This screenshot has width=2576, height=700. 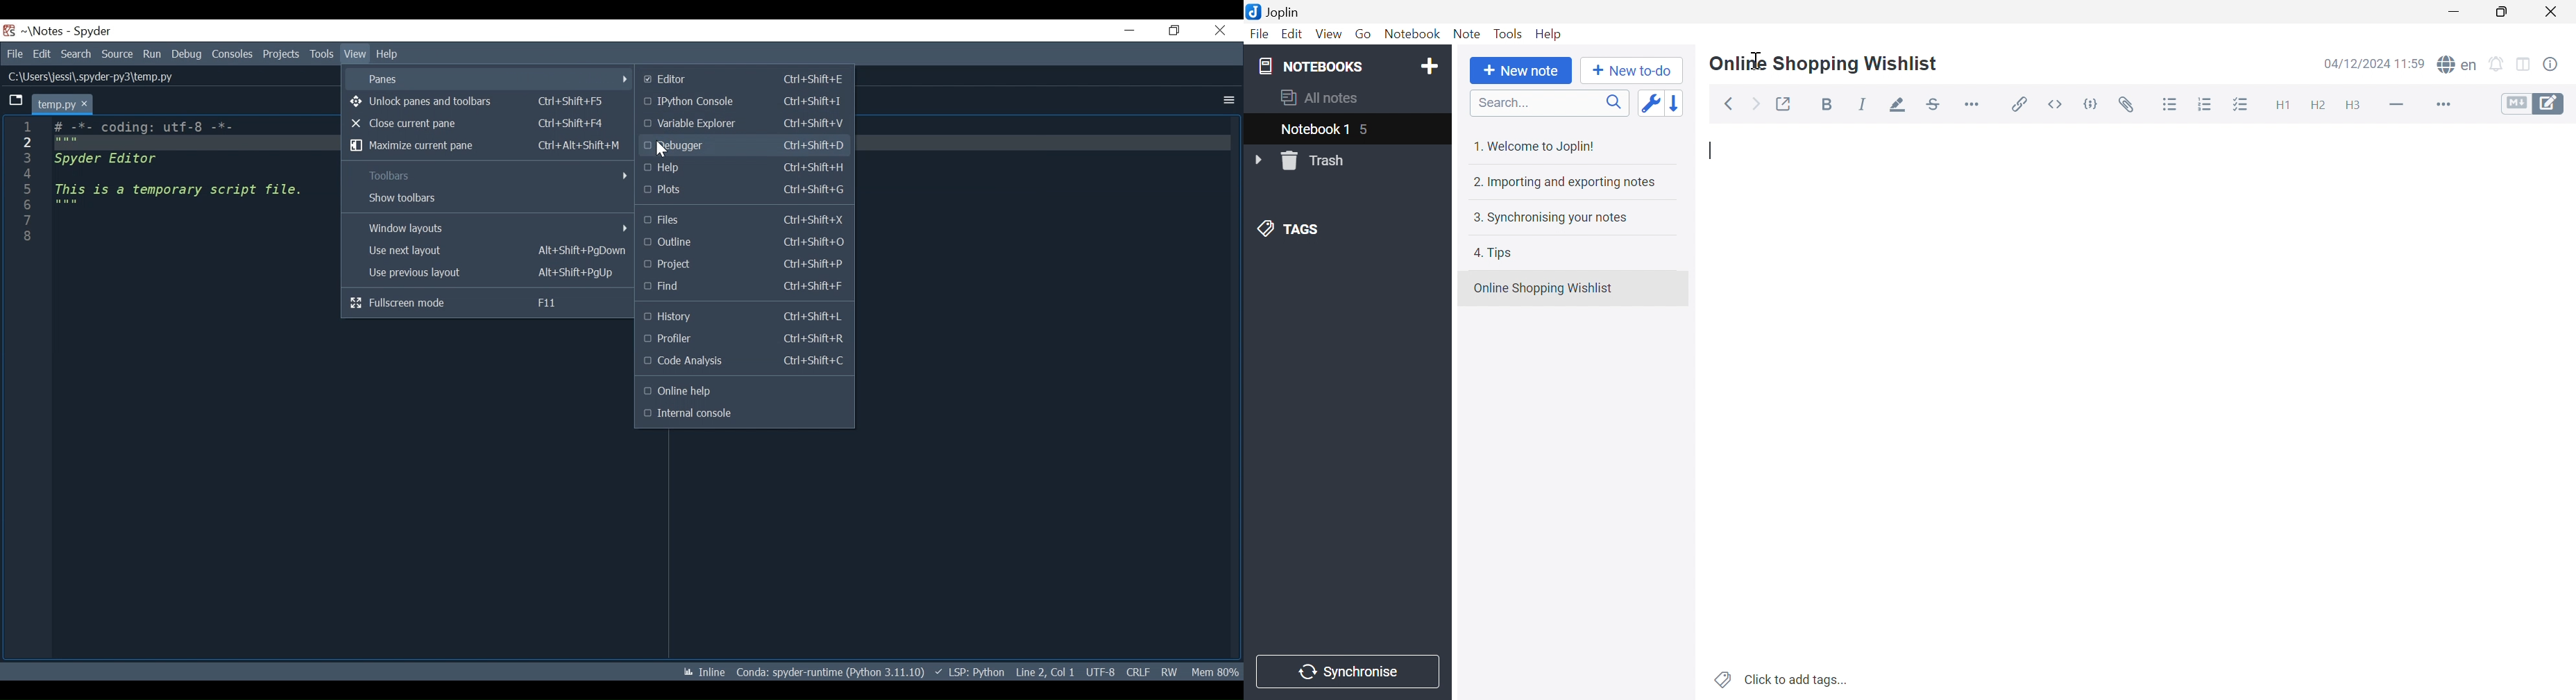 What do you see at coordinates (742, 220) in the screenshot?
I see `Files` at bounding box center [742, 220].